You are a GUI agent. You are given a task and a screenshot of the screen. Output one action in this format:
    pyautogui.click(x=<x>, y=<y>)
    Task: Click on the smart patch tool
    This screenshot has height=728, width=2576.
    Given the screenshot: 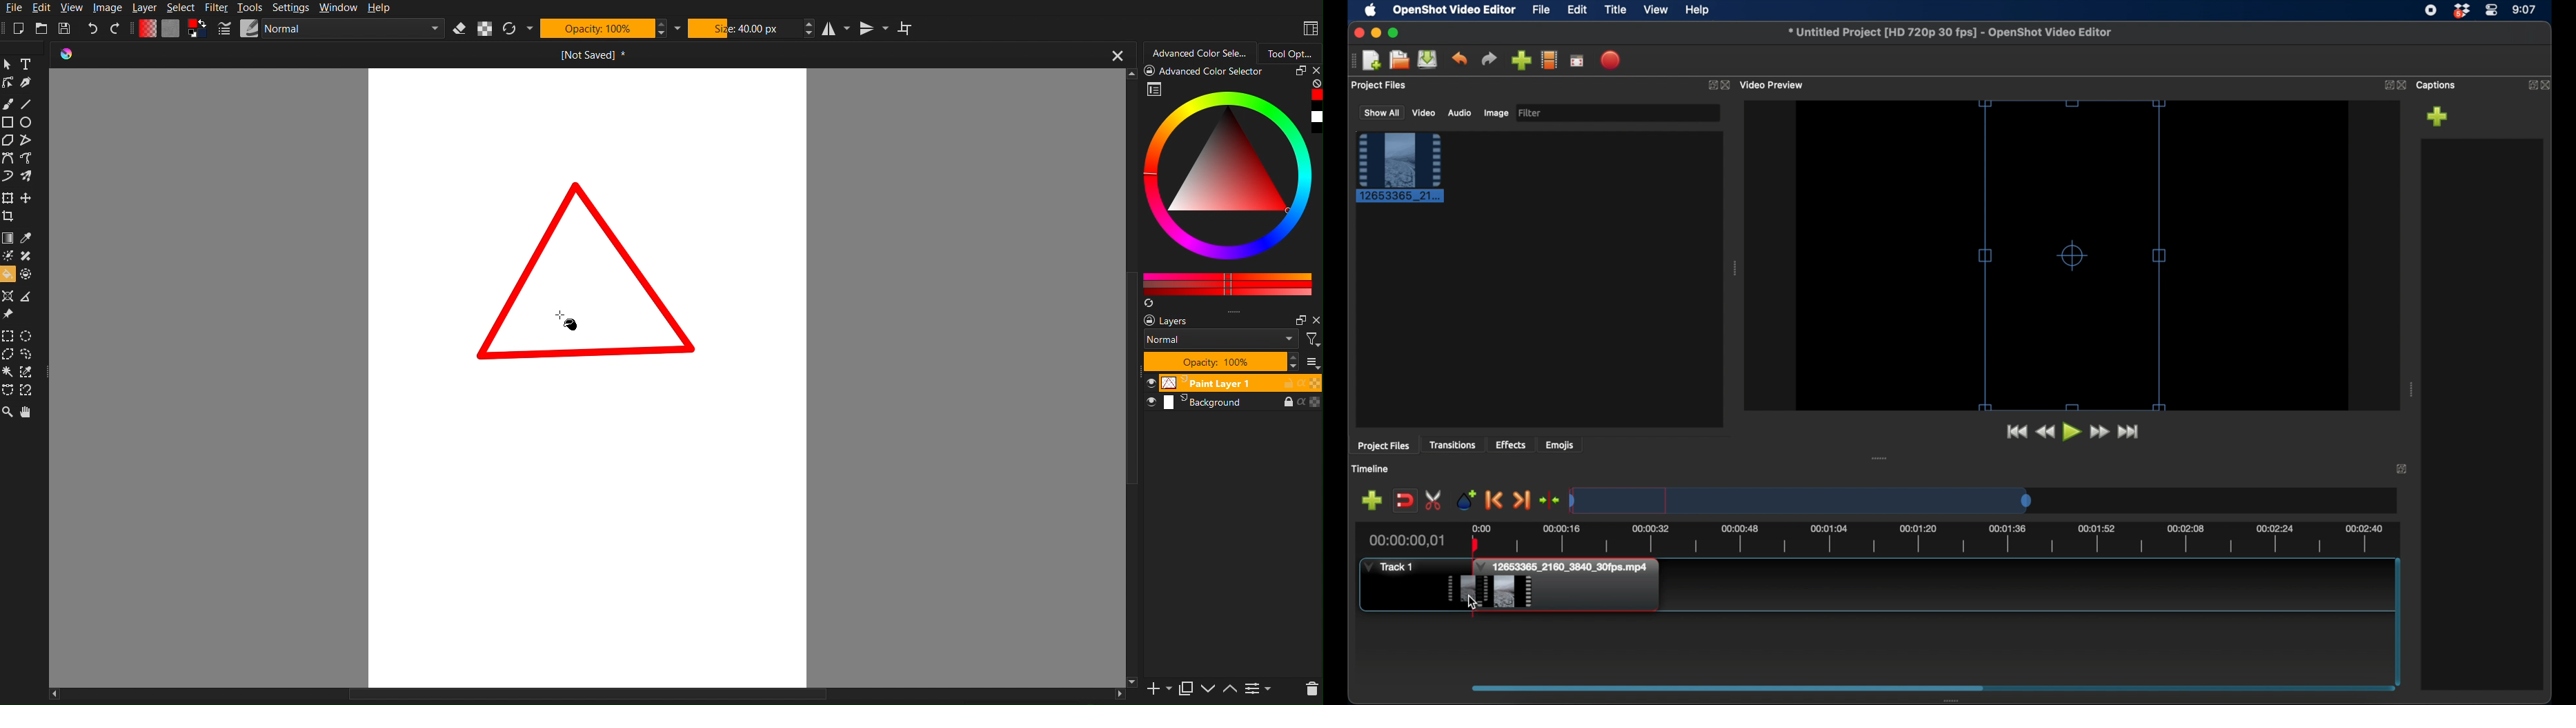 What is the action you would take?
    pyautogui.click(x=28, y=256)
    